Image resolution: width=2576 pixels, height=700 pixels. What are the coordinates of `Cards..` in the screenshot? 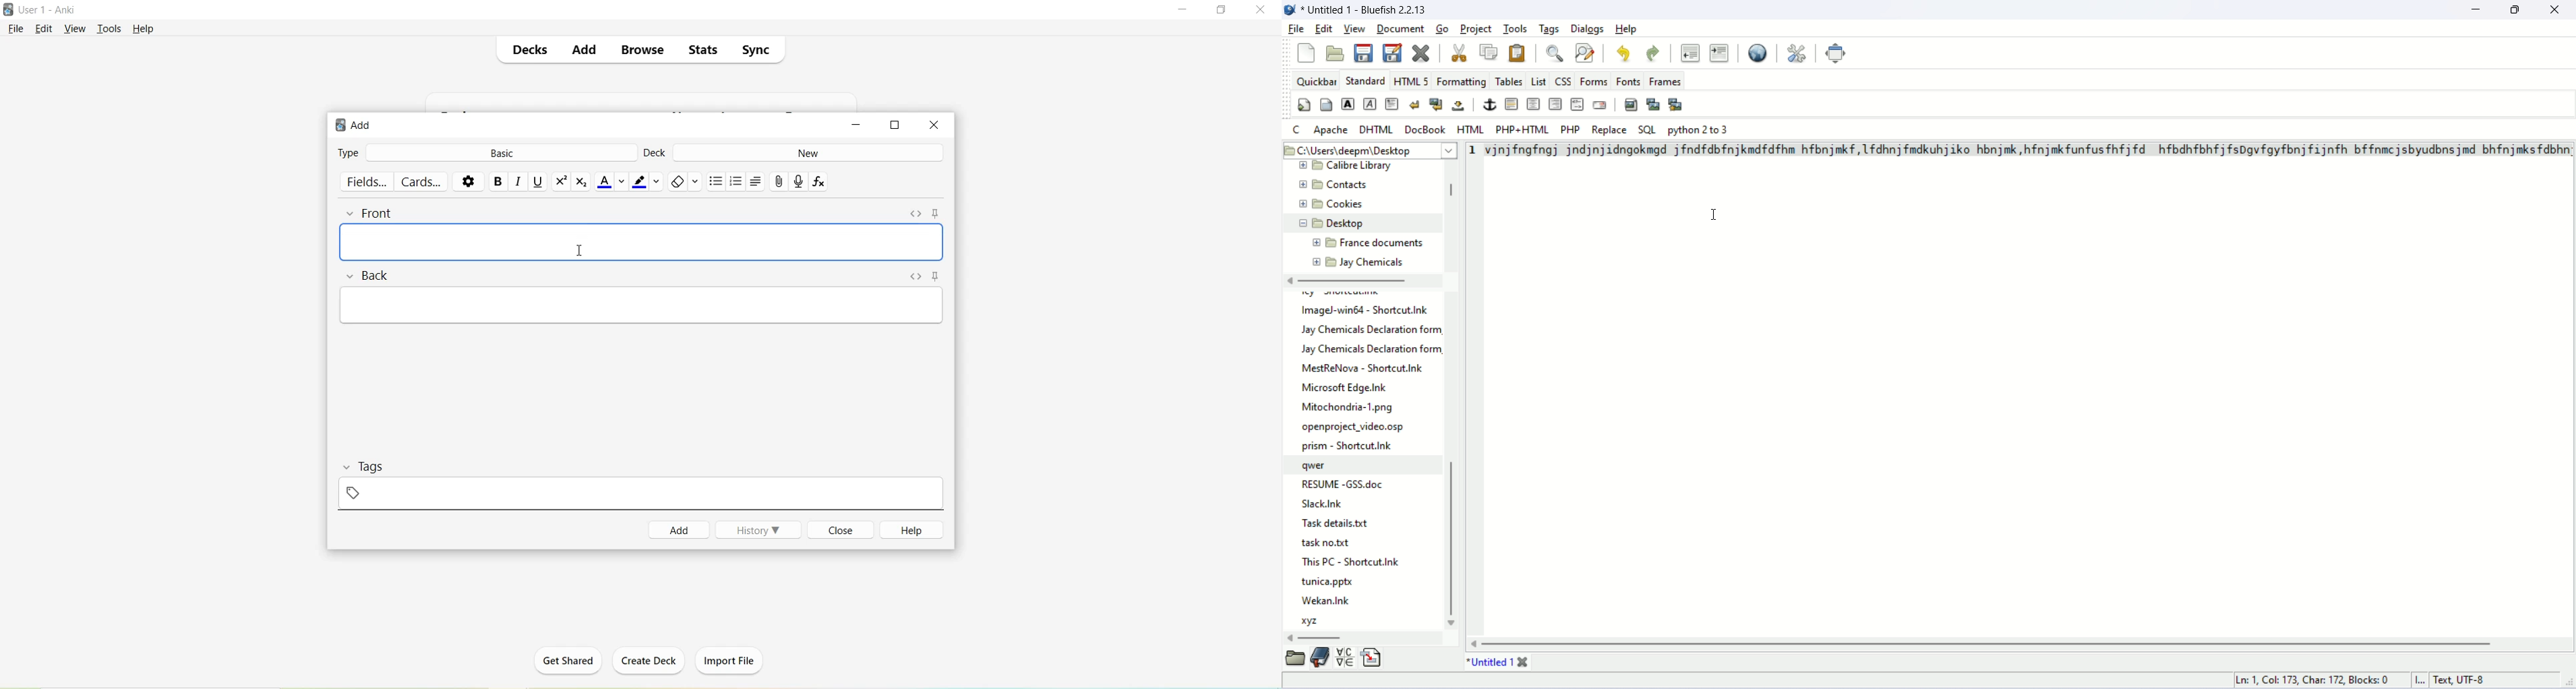 It's located at (423, 182).